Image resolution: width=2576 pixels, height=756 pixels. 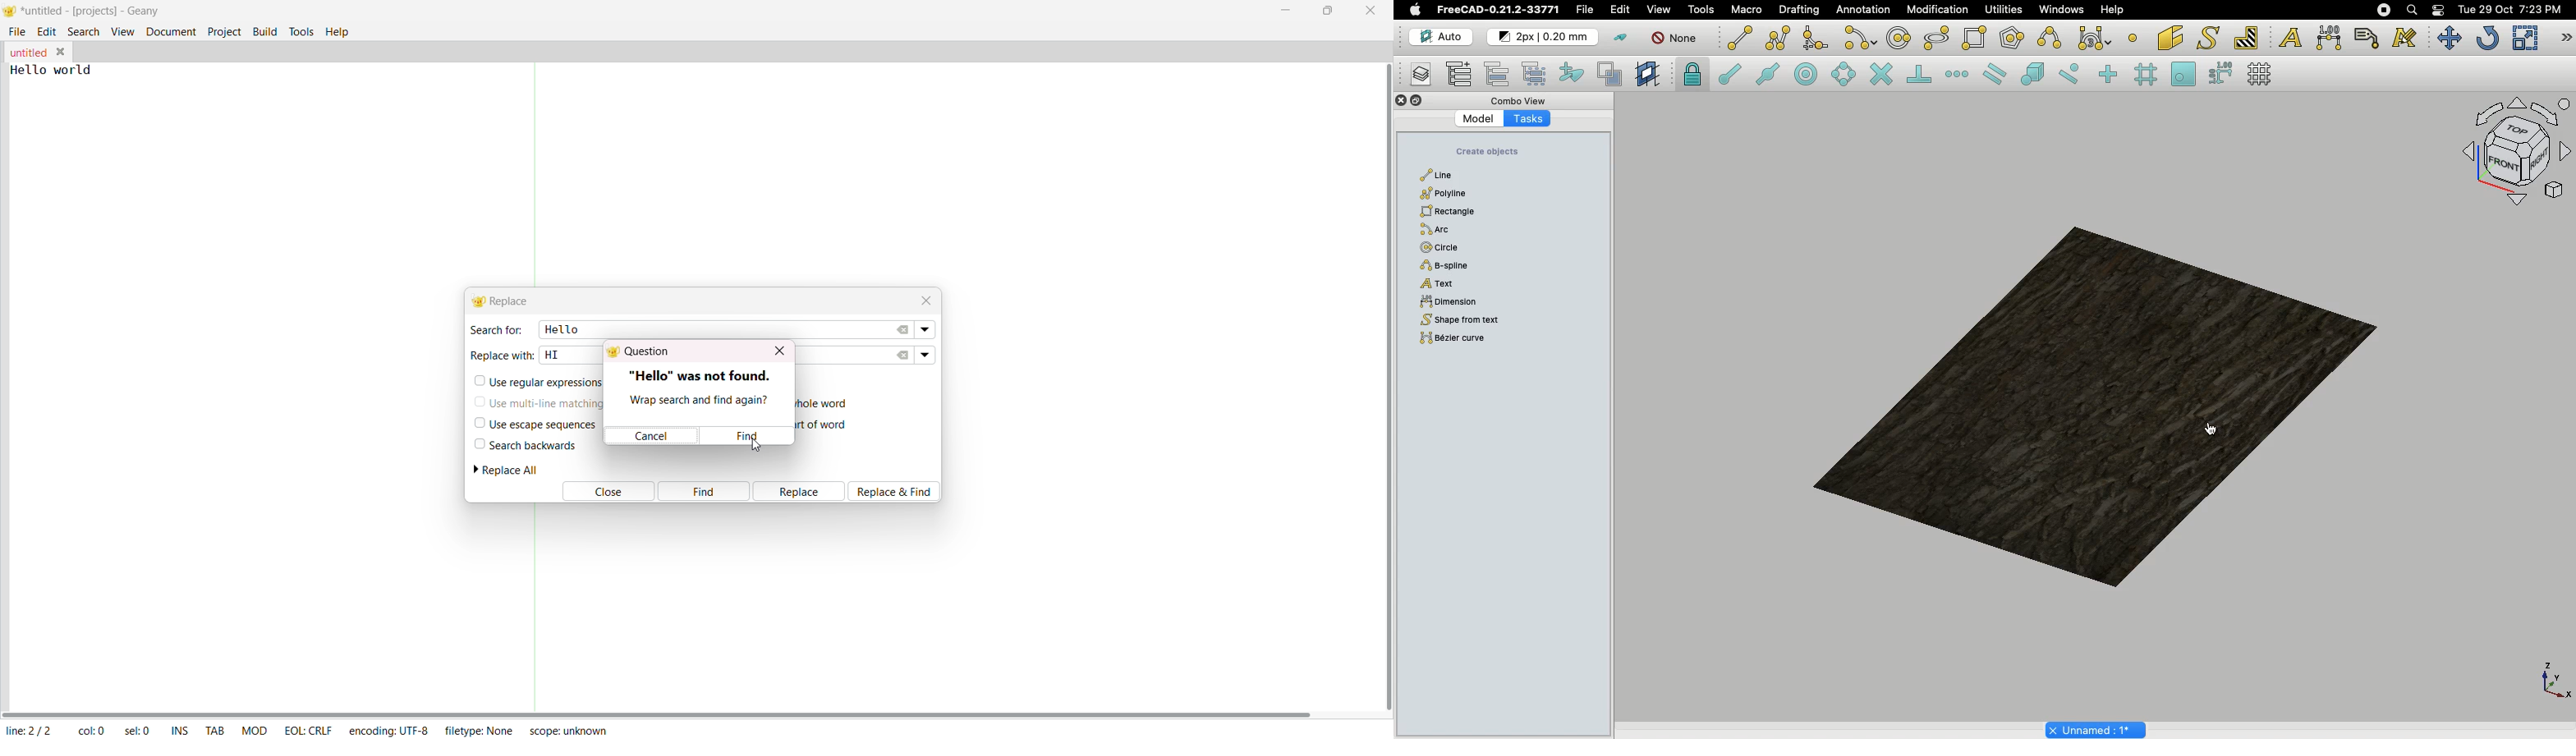 I want to click on Help, so click(x=2113, y=8).